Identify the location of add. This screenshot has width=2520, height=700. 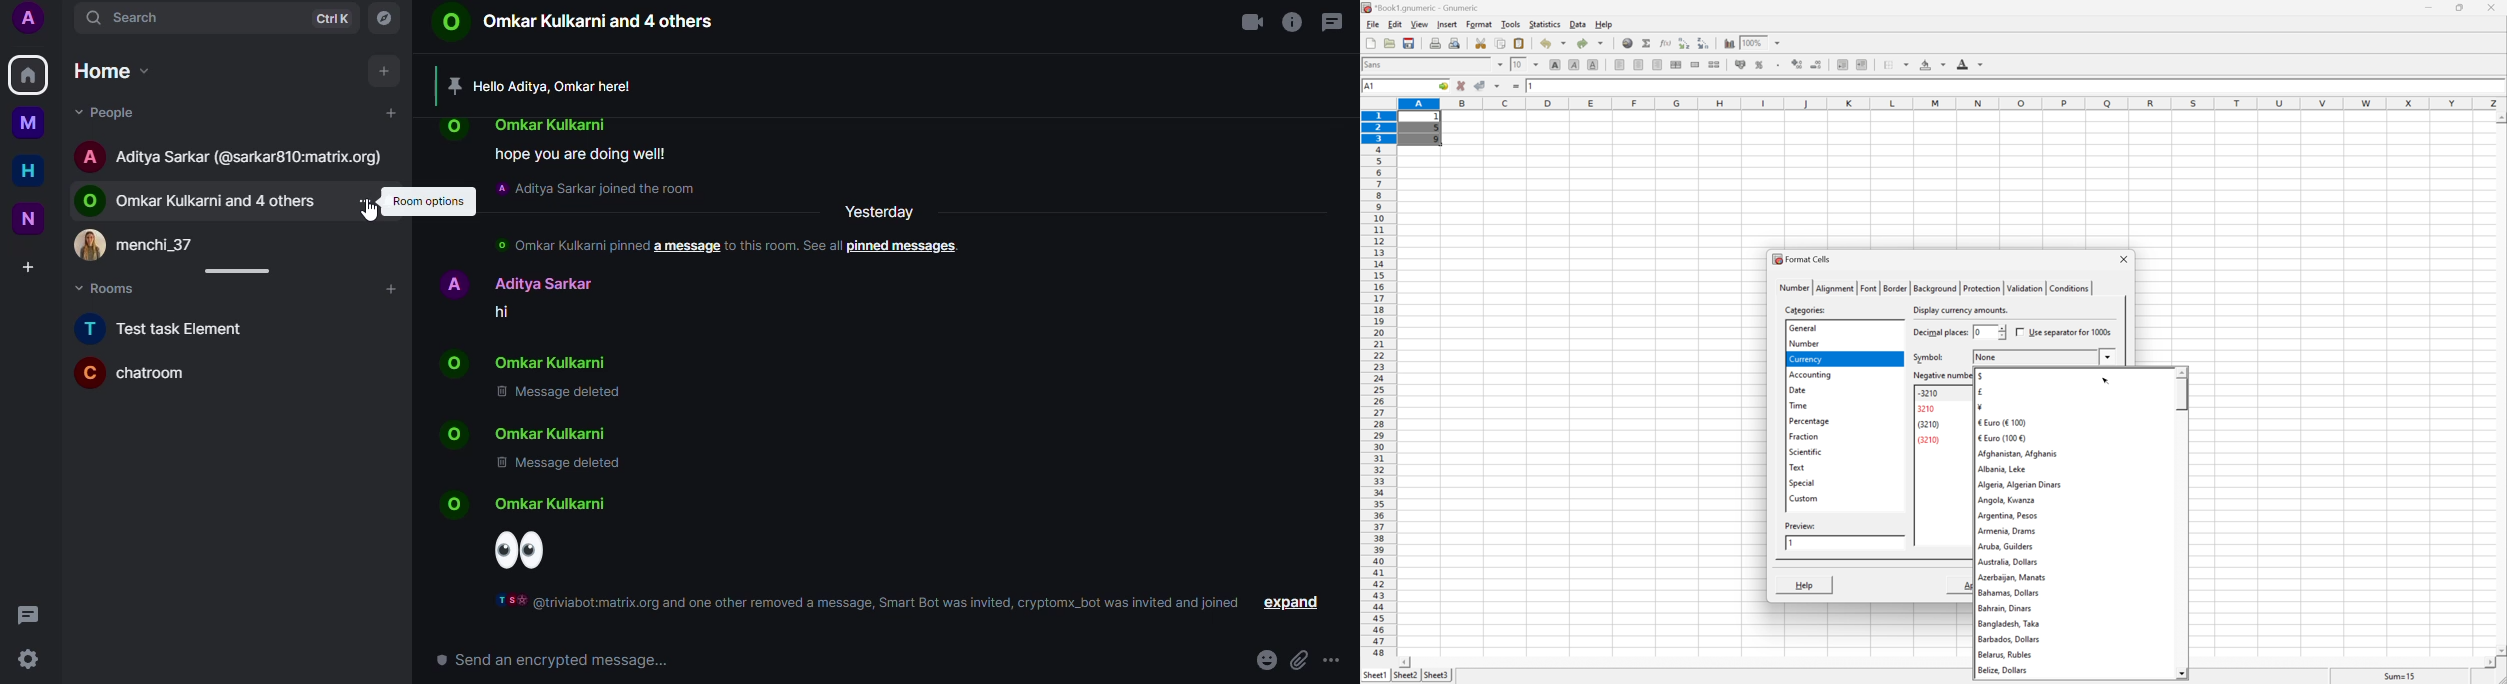
(383, 70).